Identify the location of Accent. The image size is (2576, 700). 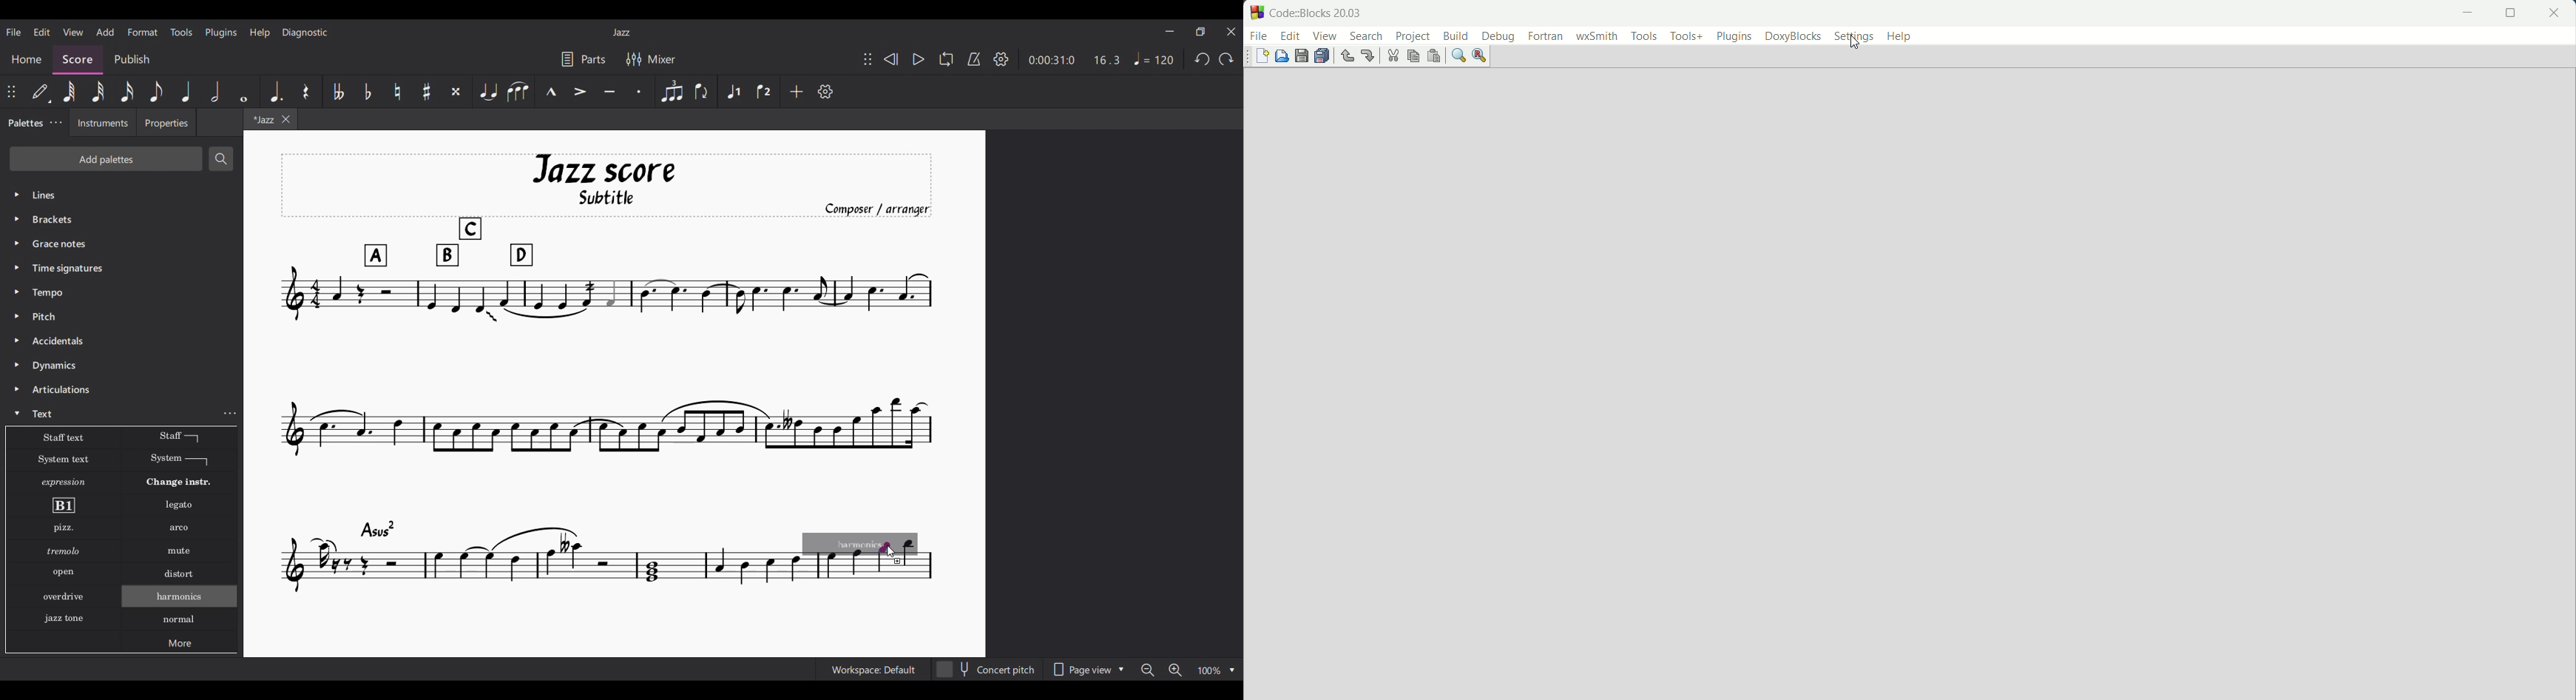
(580, 91).